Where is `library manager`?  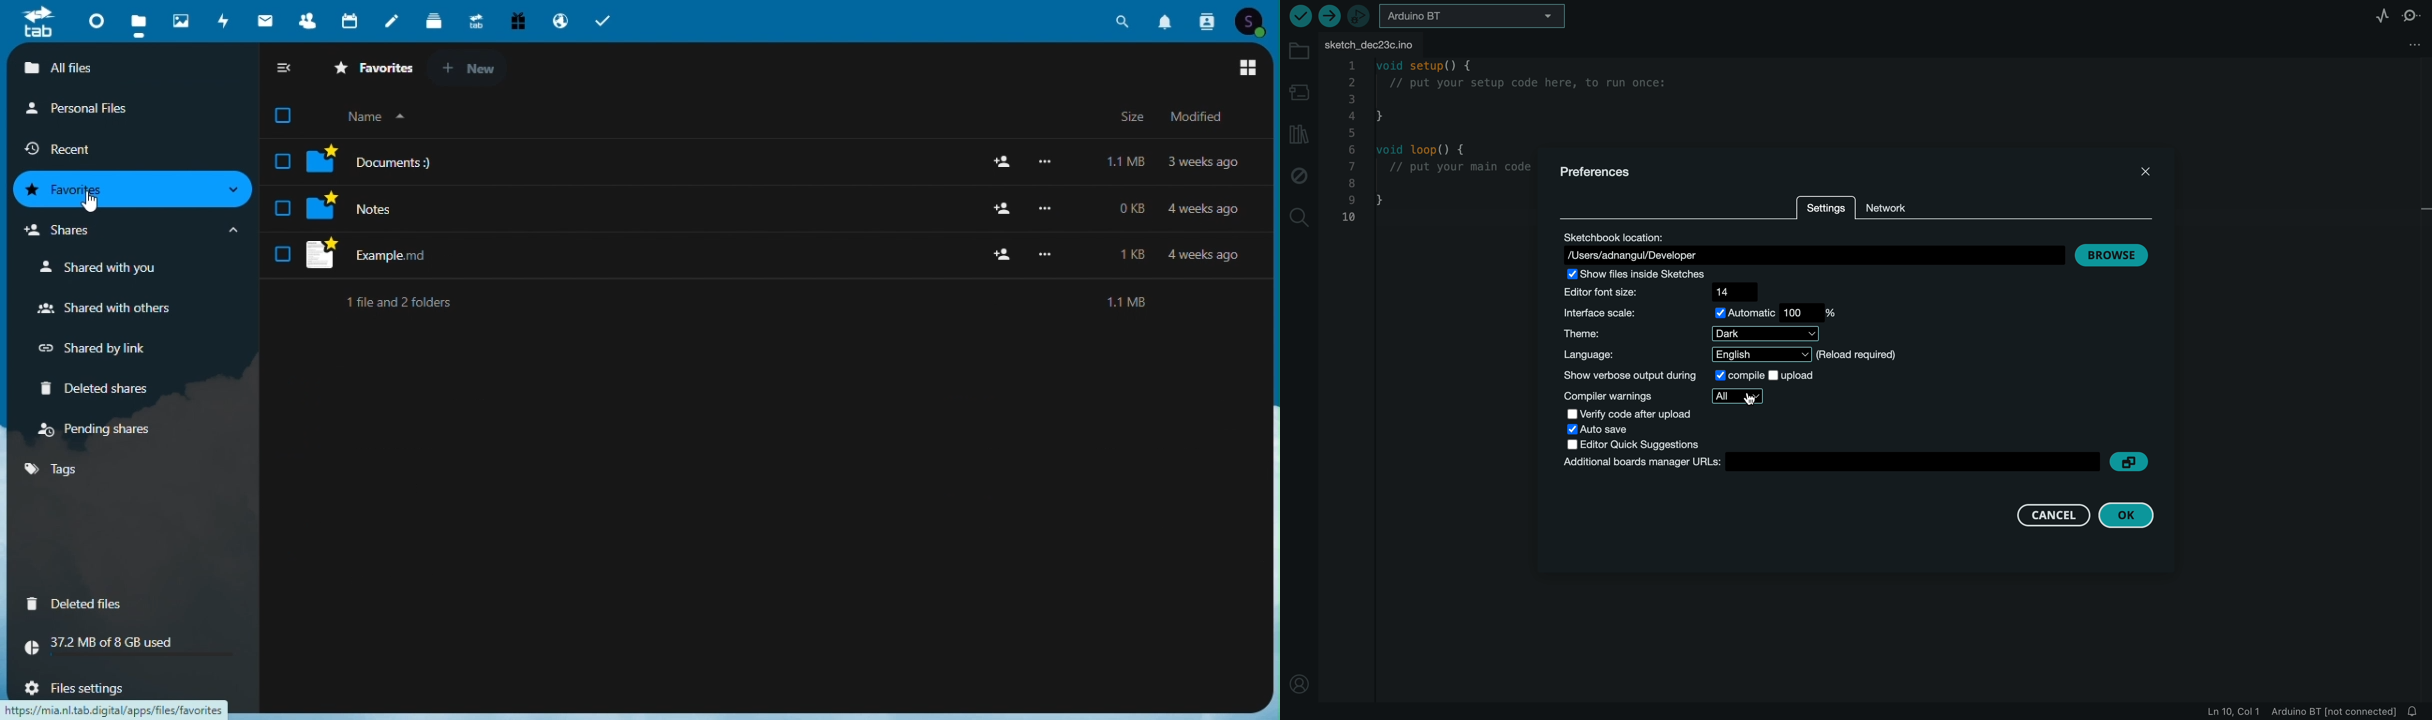
library manager is located at coordinates (1300, 137).